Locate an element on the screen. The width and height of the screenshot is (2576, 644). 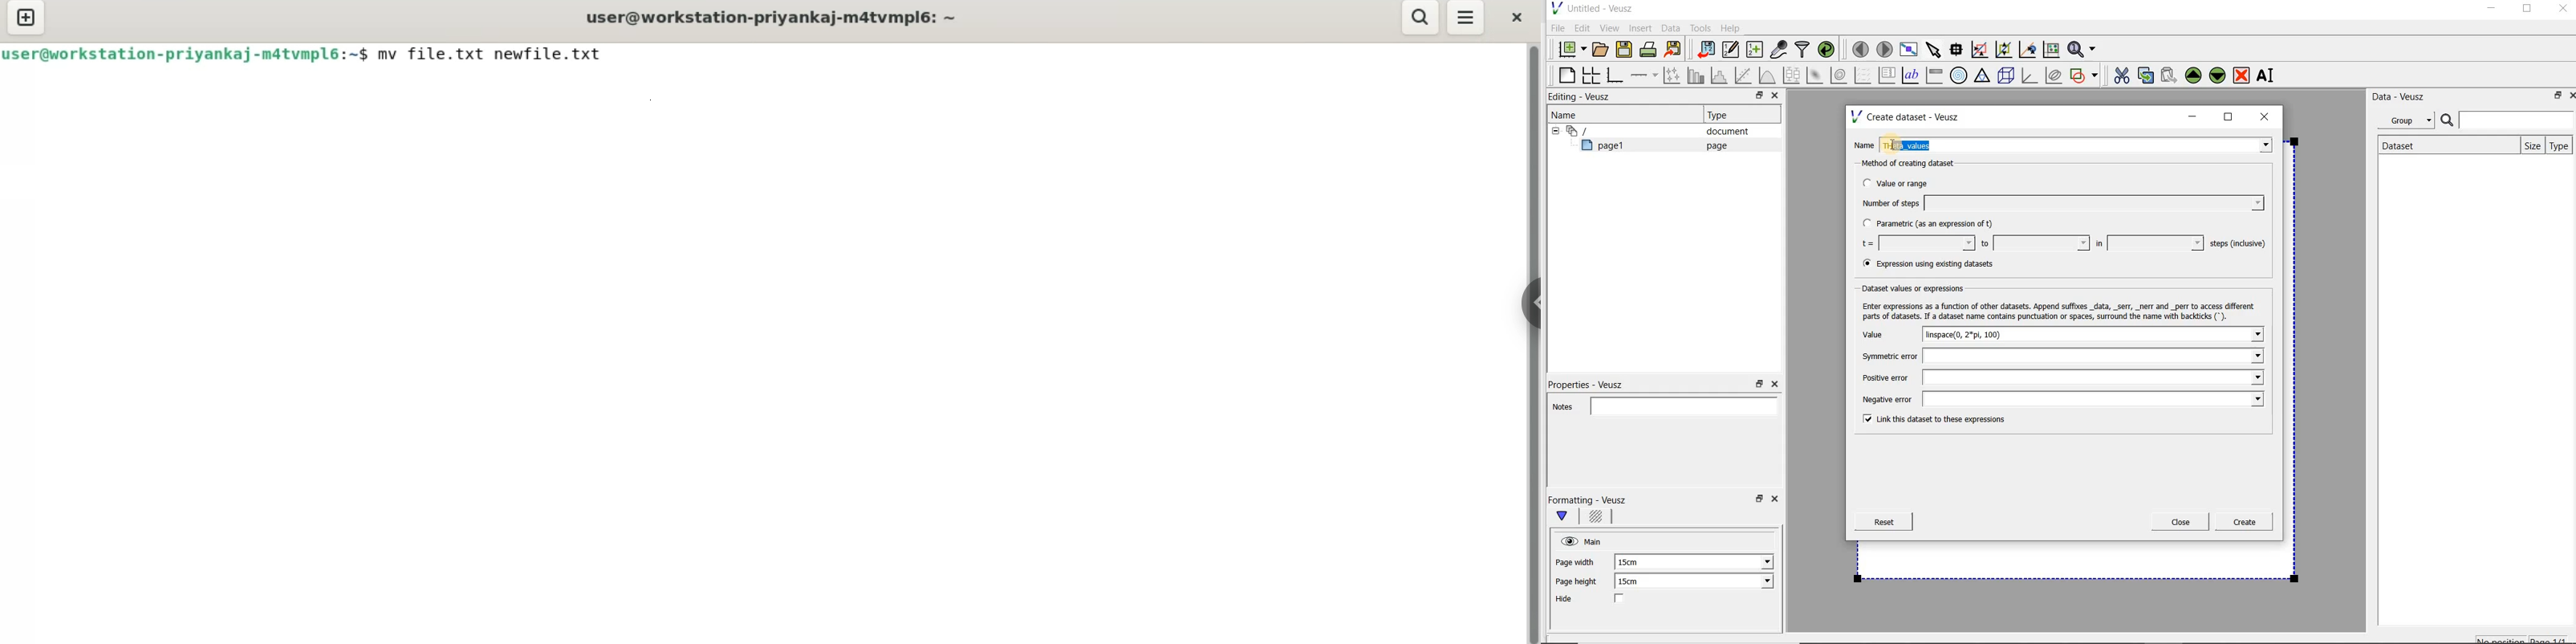
Hide is located at coordinates (1602, 600).